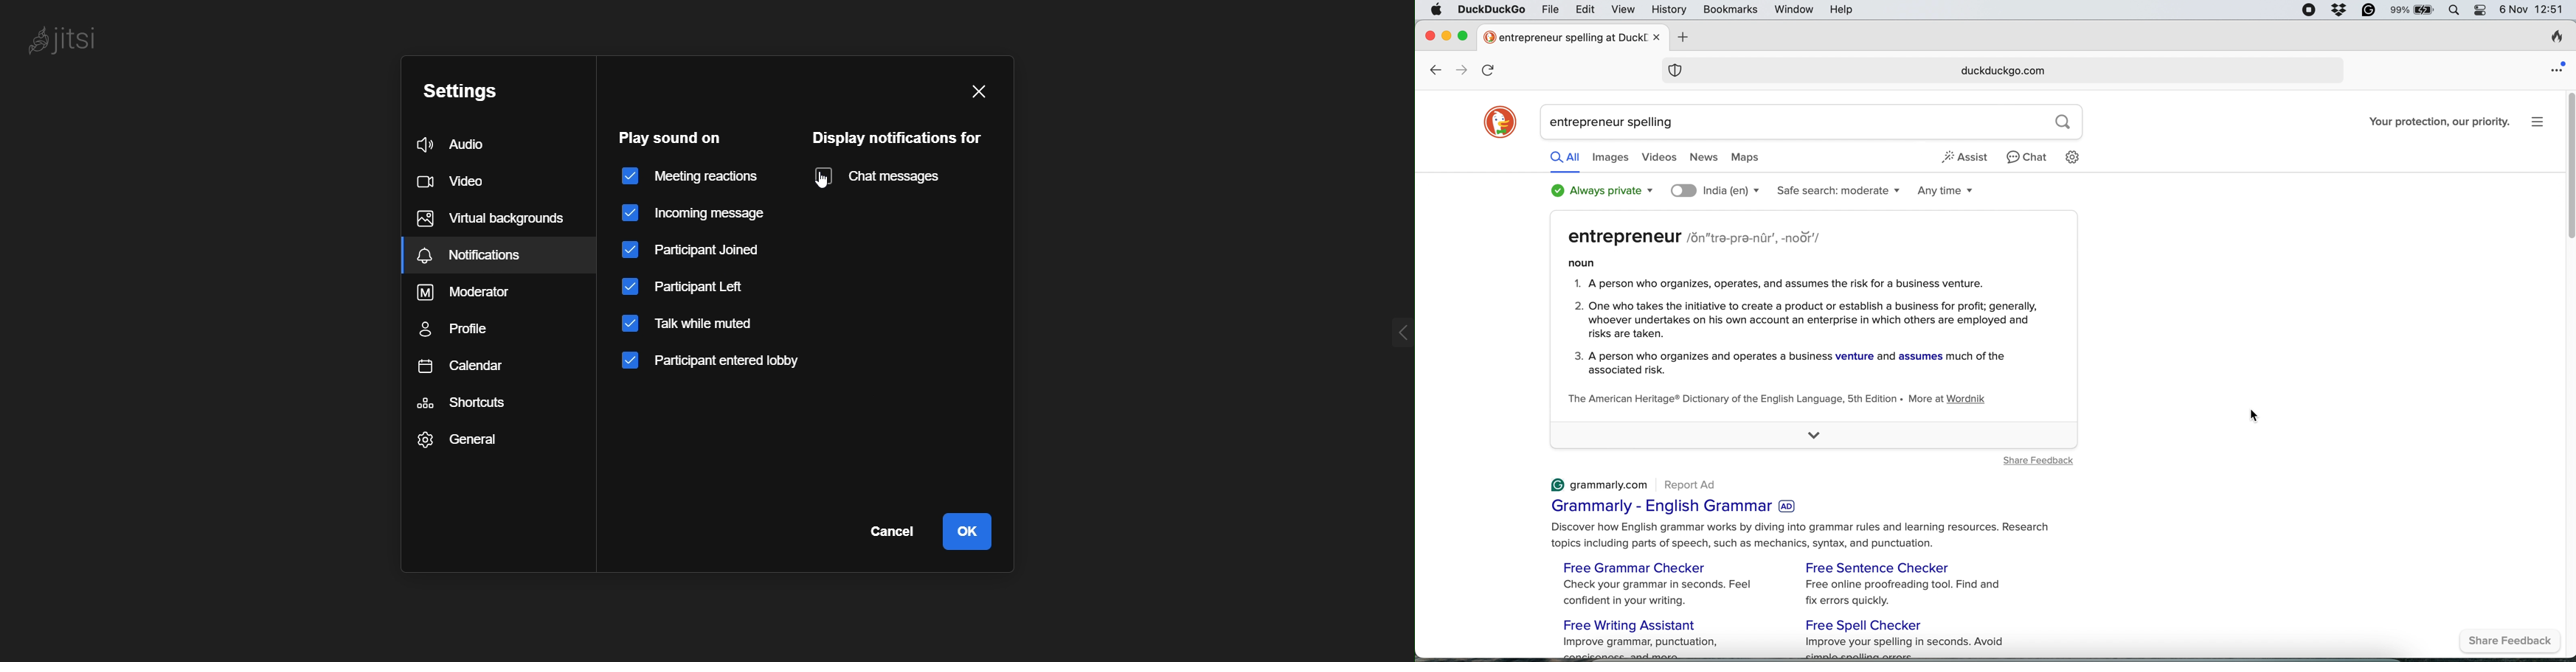  I want to click on entrepreneur spelling at Duck, so click(1573, 35).